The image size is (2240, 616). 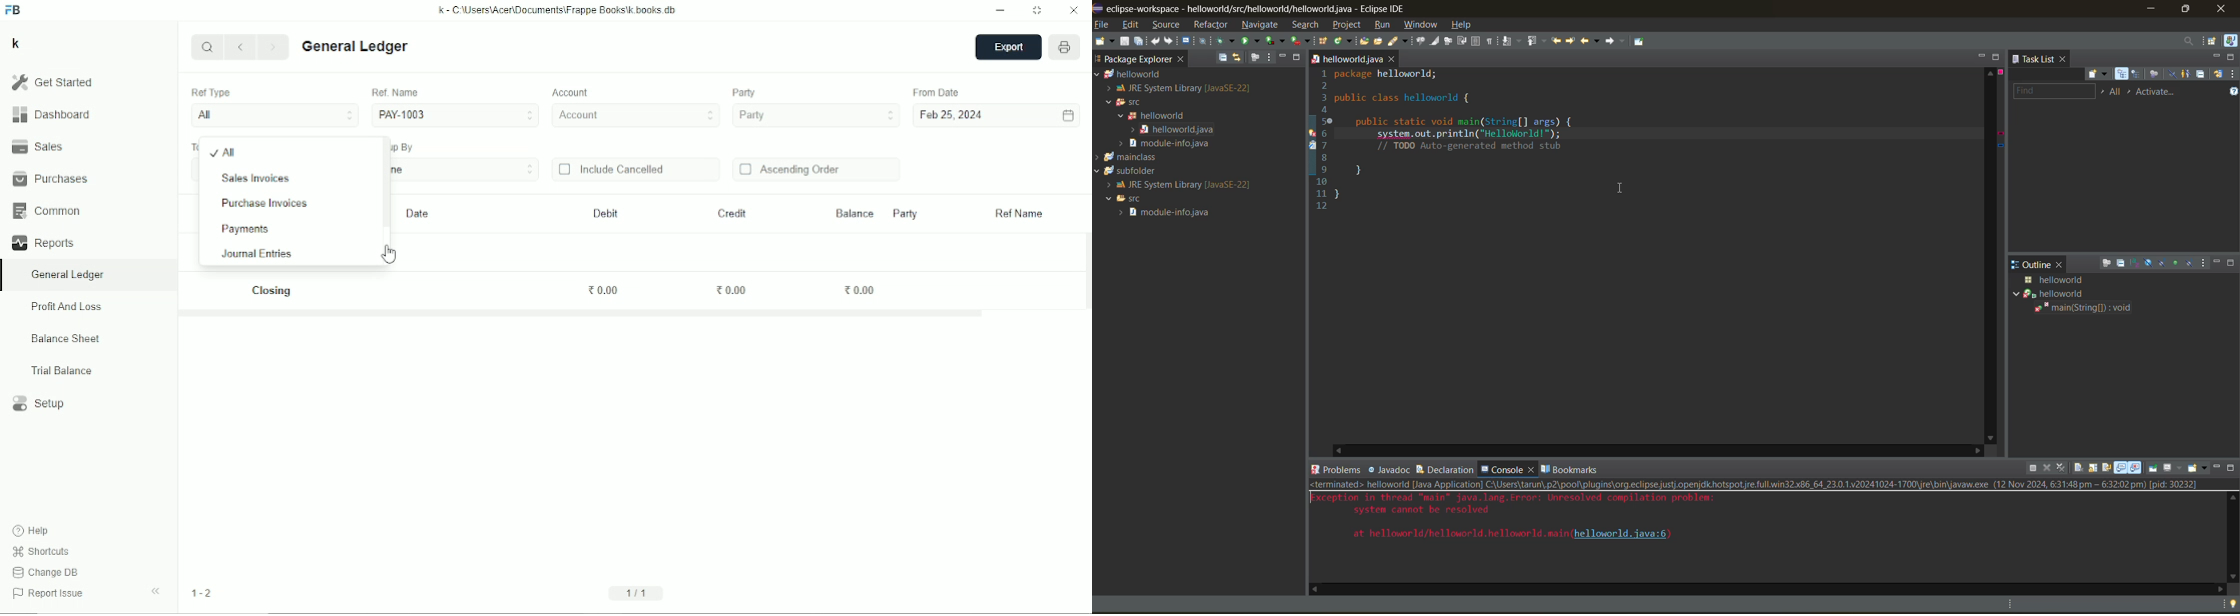 I want to click on Balance sheet, so click(x=66, y=338).